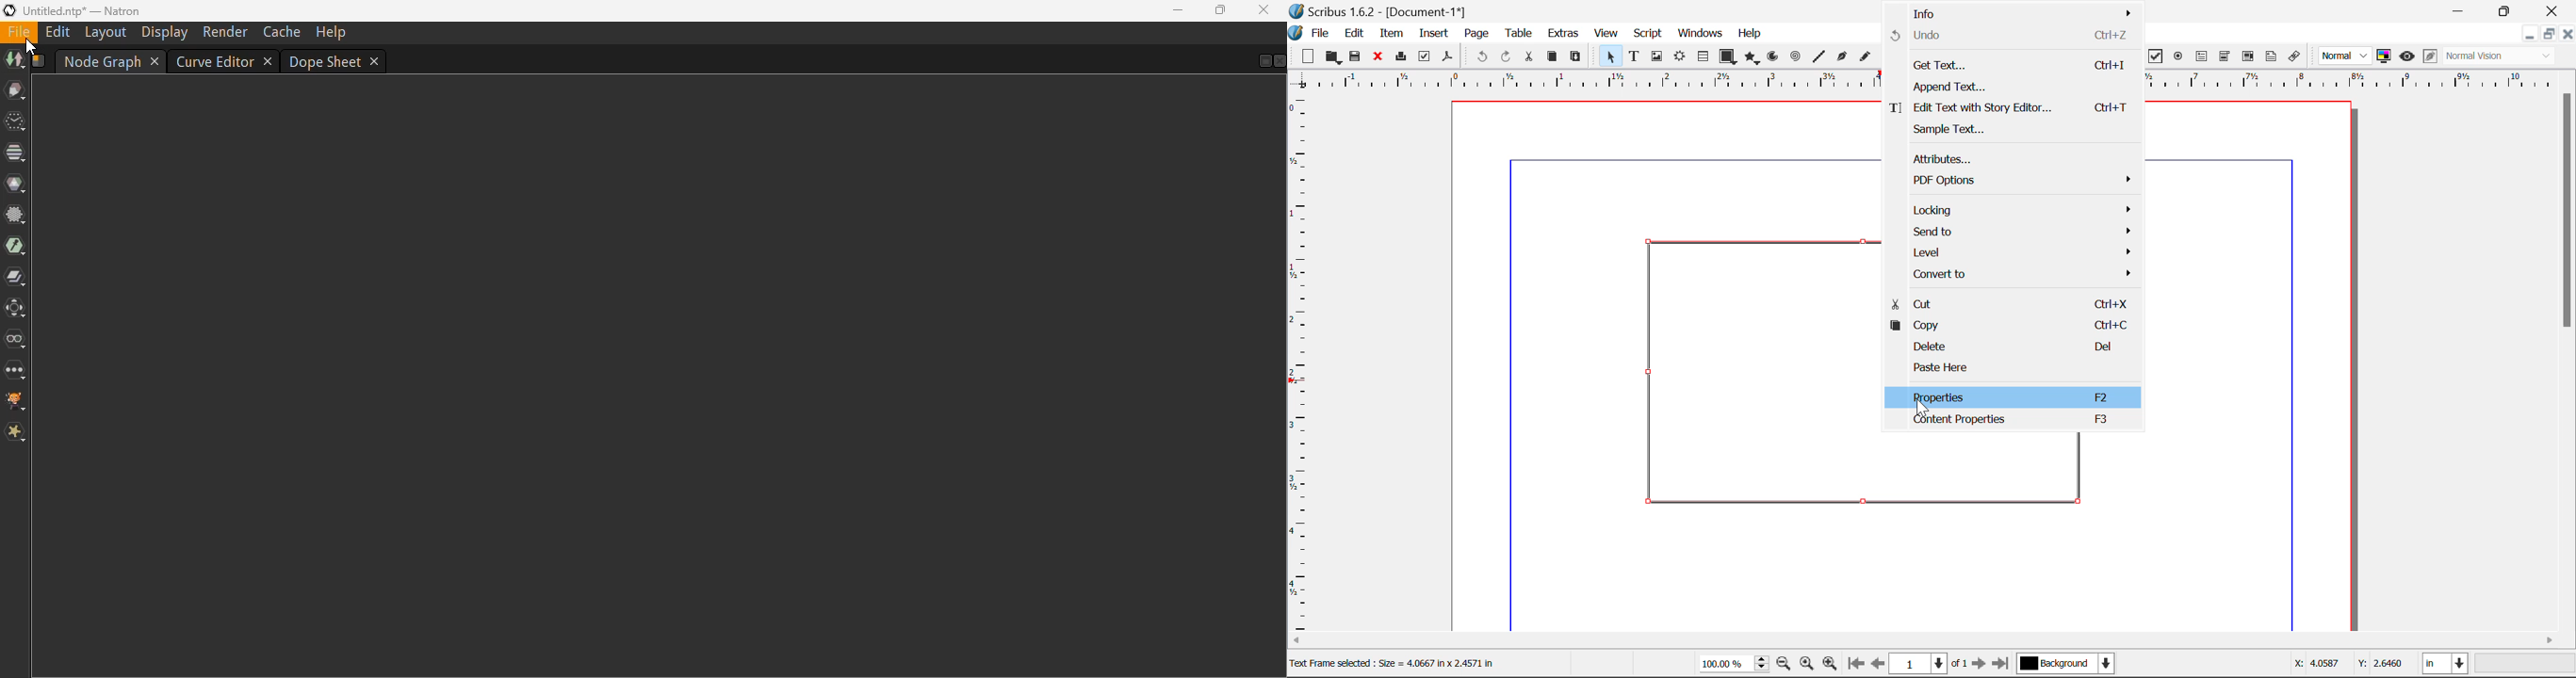 Image resolution: width=2576 pixels, height=700 pixels. What do you see at coordinates (1648, 35) in the screenshot?
I see `Script` at bounding box center [1648, 35].